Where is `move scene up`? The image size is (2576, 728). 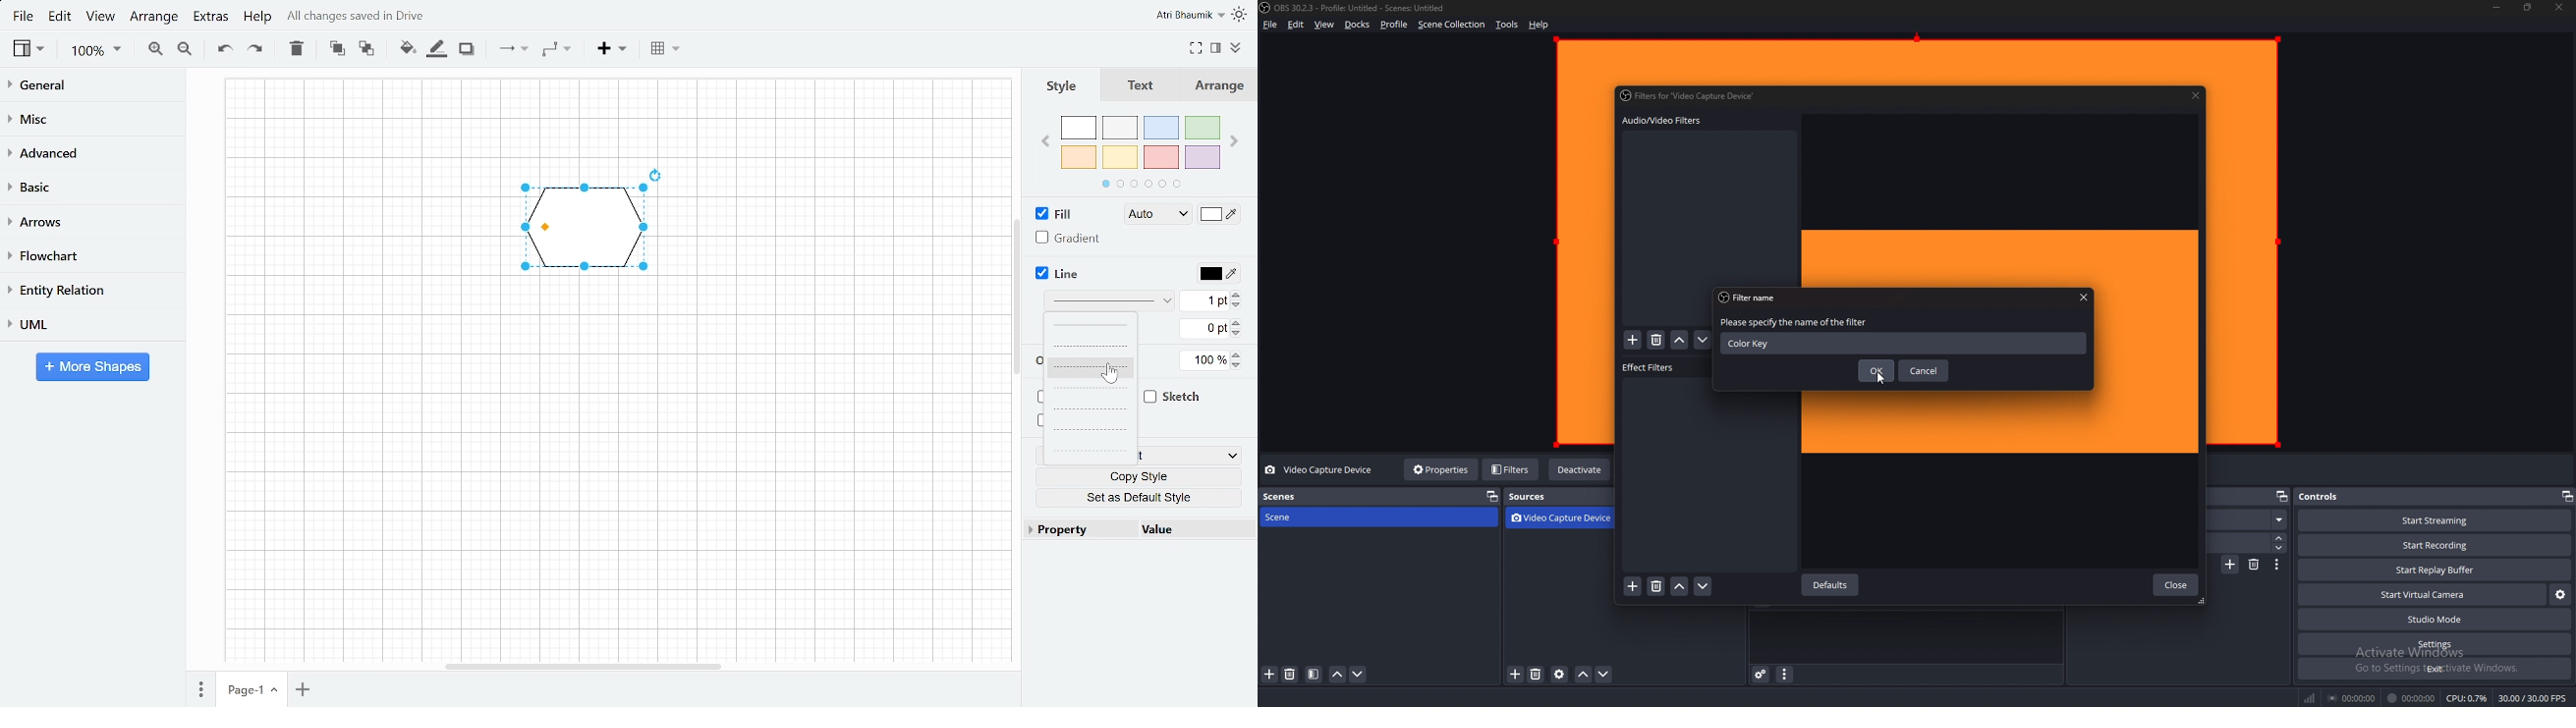 move scene up is located at coordinates (1339, 675).